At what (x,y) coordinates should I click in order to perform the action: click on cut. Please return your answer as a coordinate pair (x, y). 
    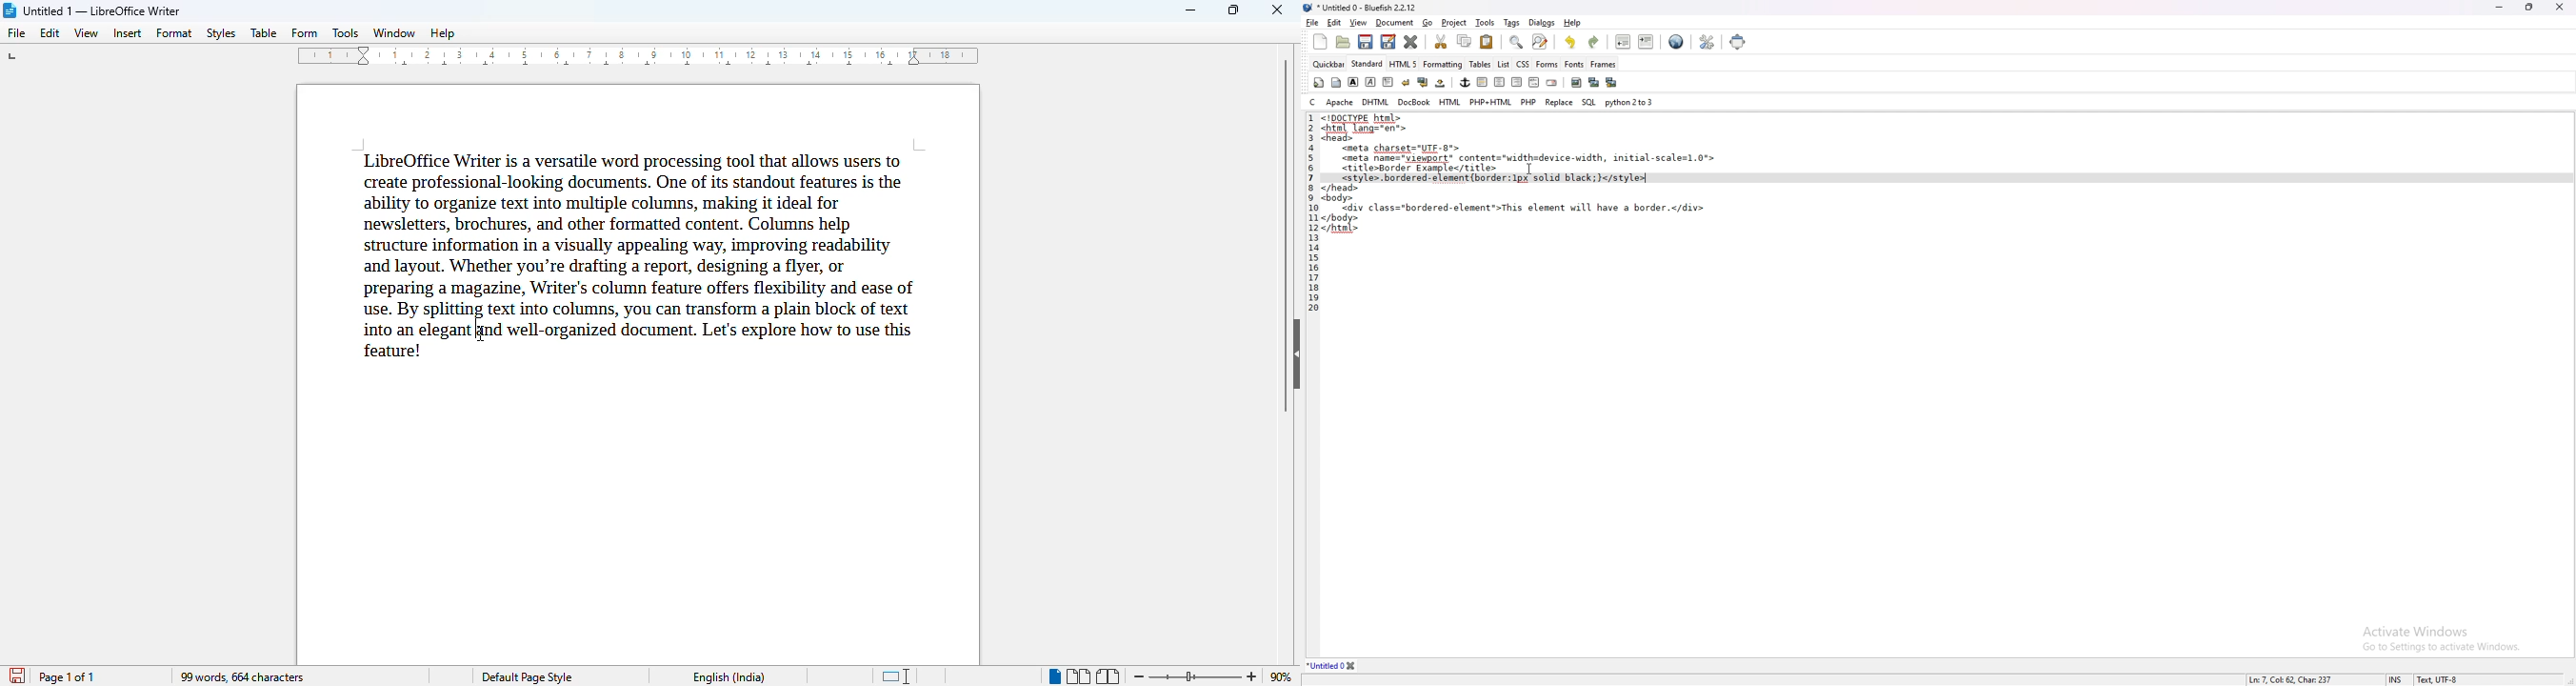
    Looking at the image, I should click on (1440, 41).